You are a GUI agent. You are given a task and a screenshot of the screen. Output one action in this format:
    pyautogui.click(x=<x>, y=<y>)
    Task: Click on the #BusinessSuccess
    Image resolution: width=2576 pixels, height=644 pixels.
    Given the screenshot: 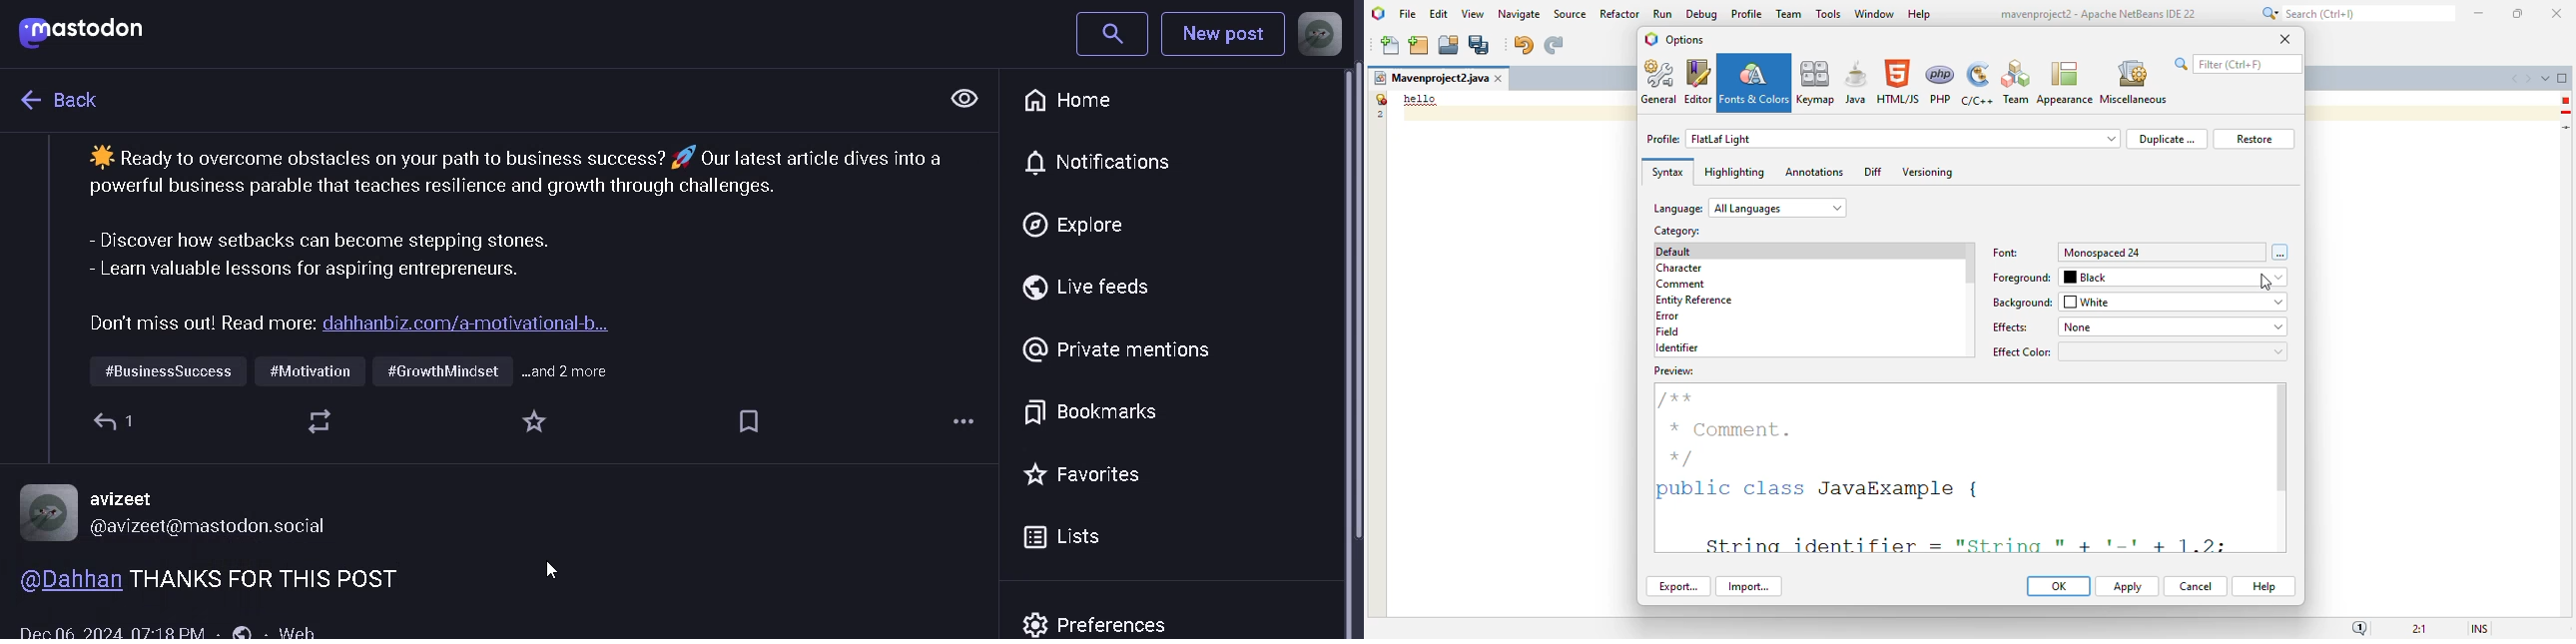 What is the action you would take?
    pyautogui.click(x=168, y=372)
    